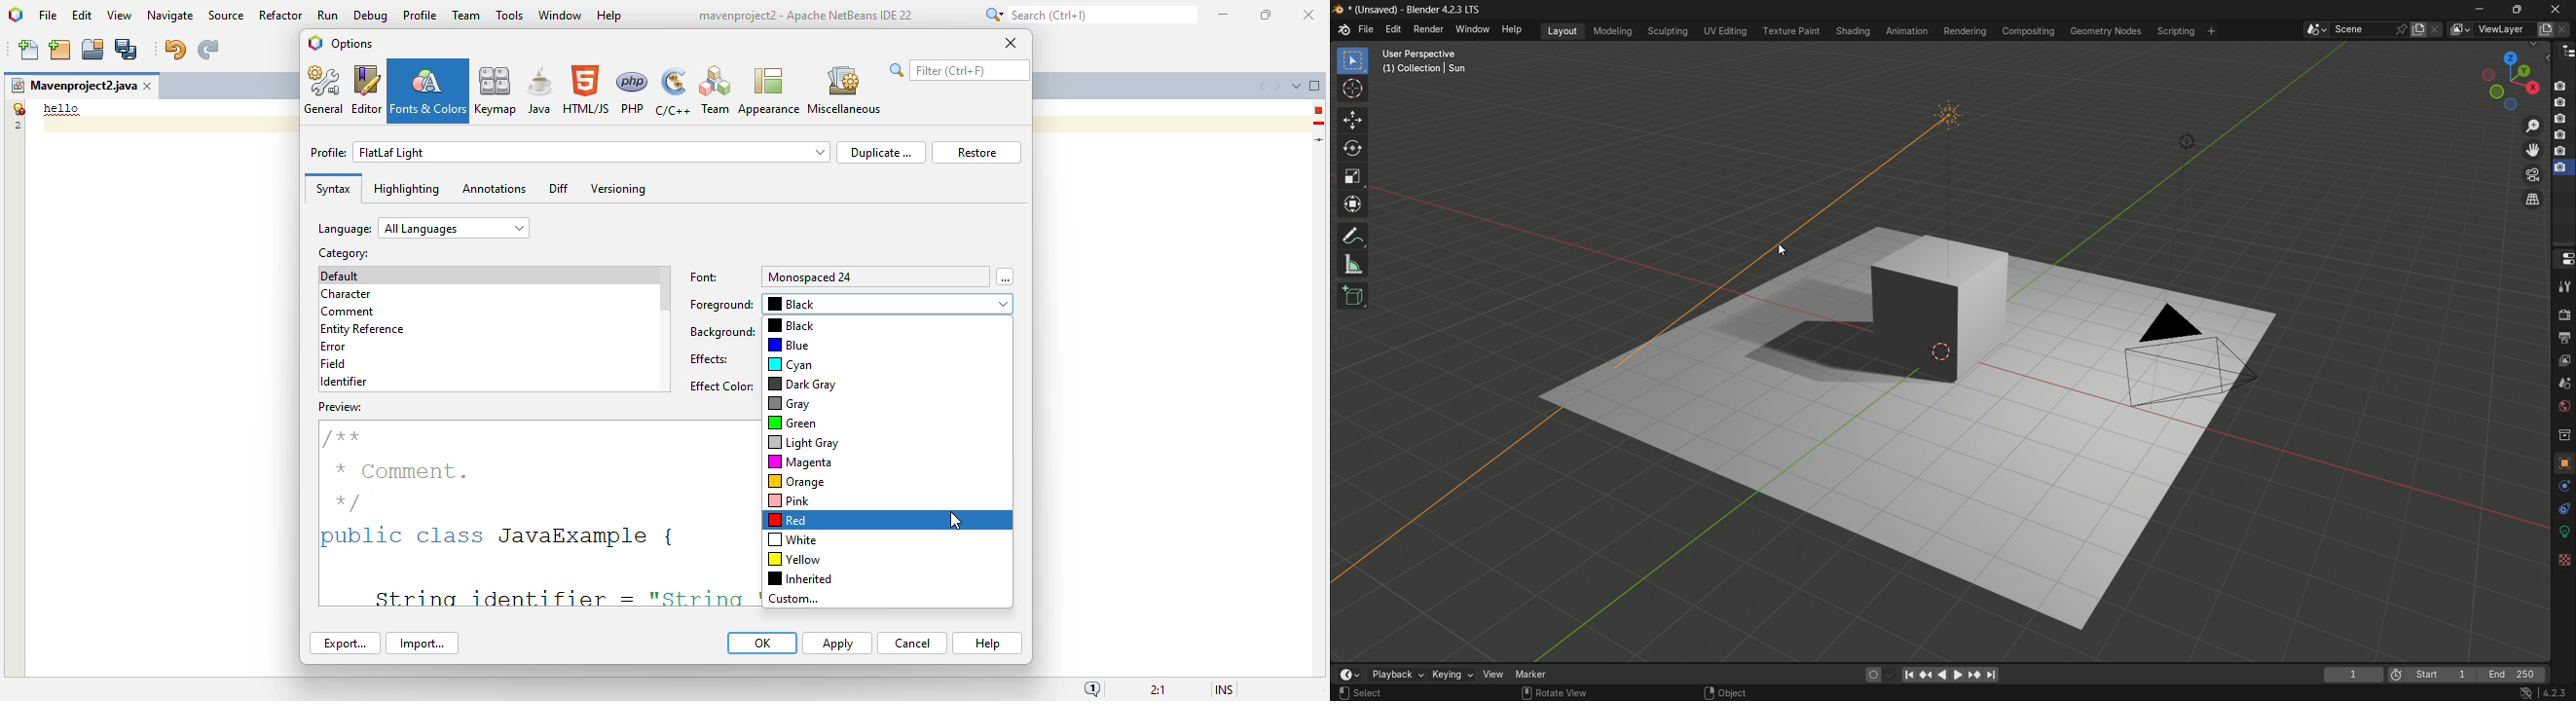  I want to click on black, so click(791, 325).